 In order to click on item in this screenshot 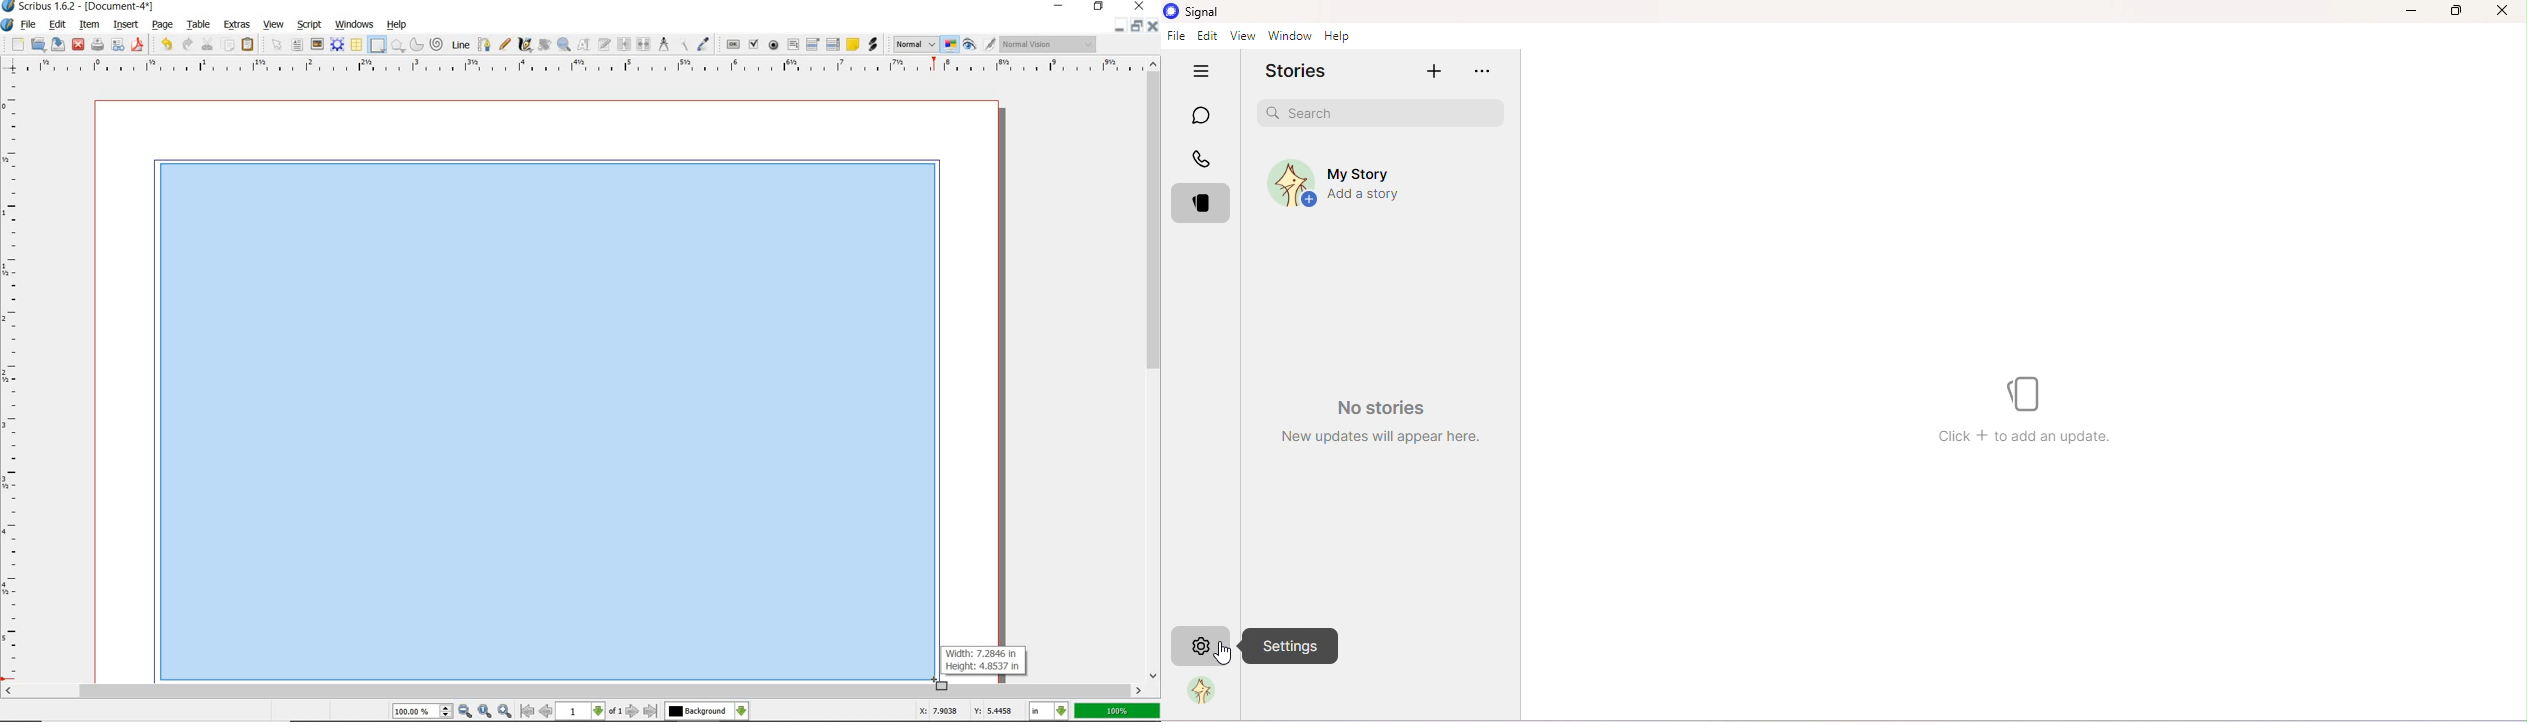, I will do `click(89, 24)`.